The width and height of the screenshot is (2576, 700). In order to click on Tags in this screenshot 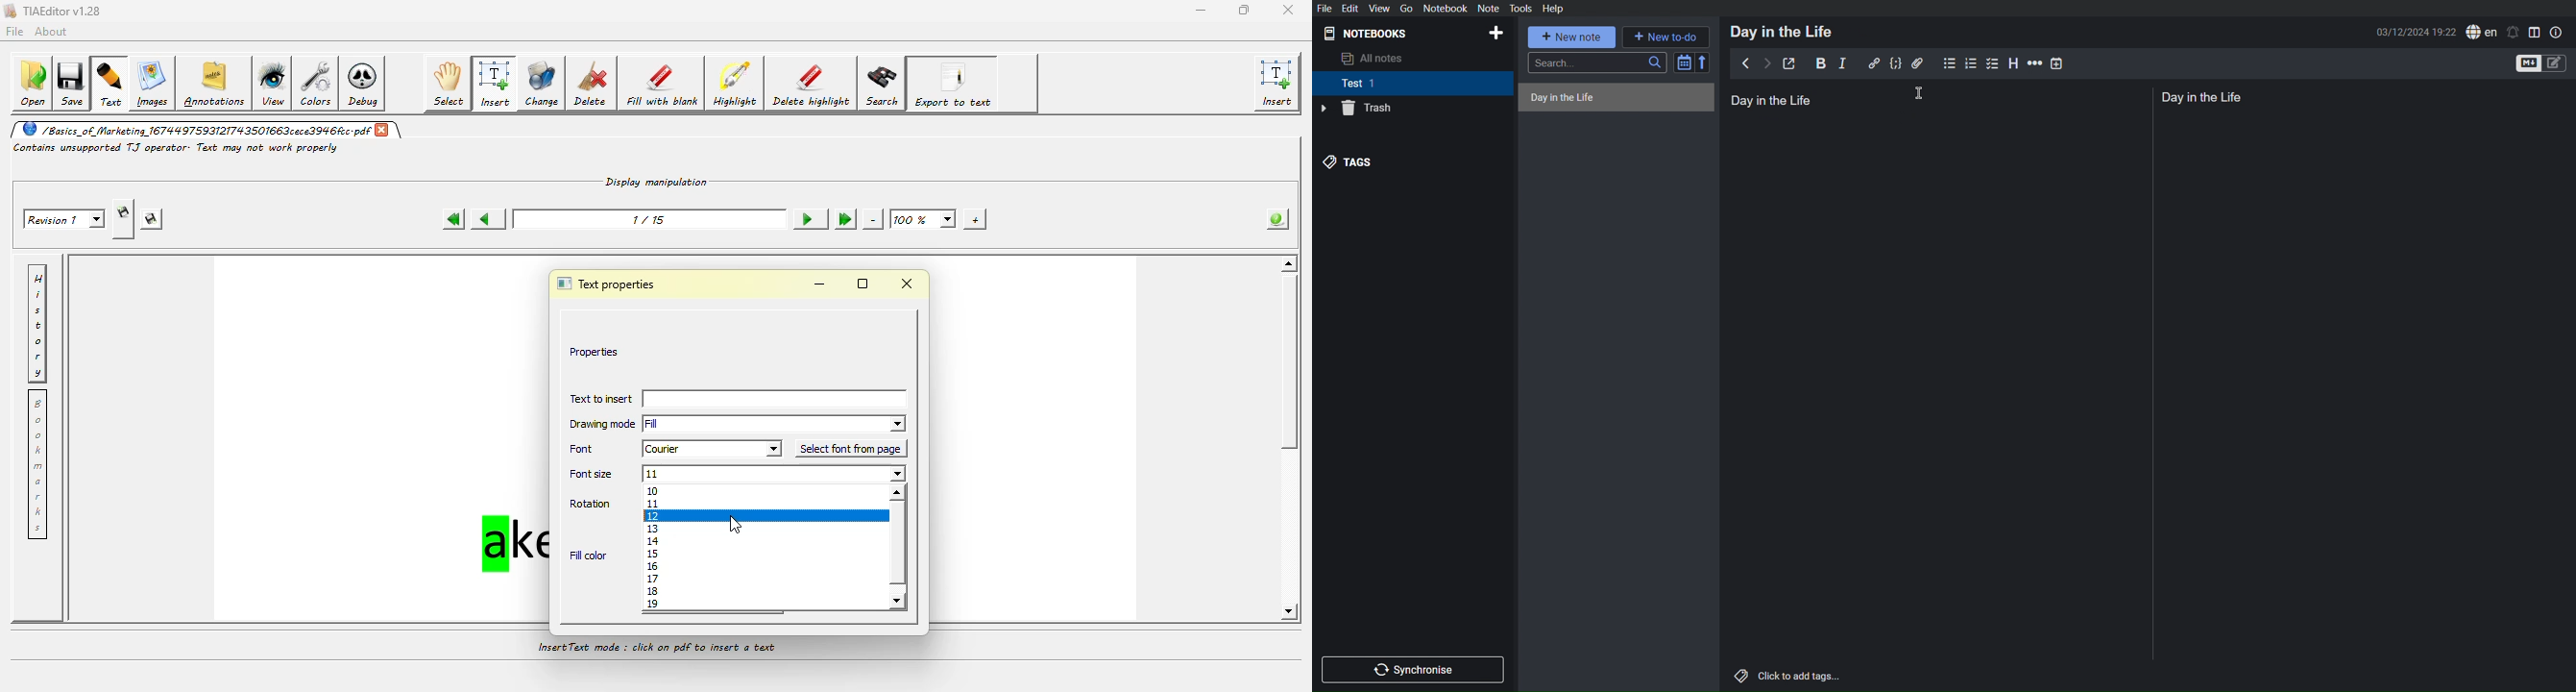, I will do `click(1349, 163)`.